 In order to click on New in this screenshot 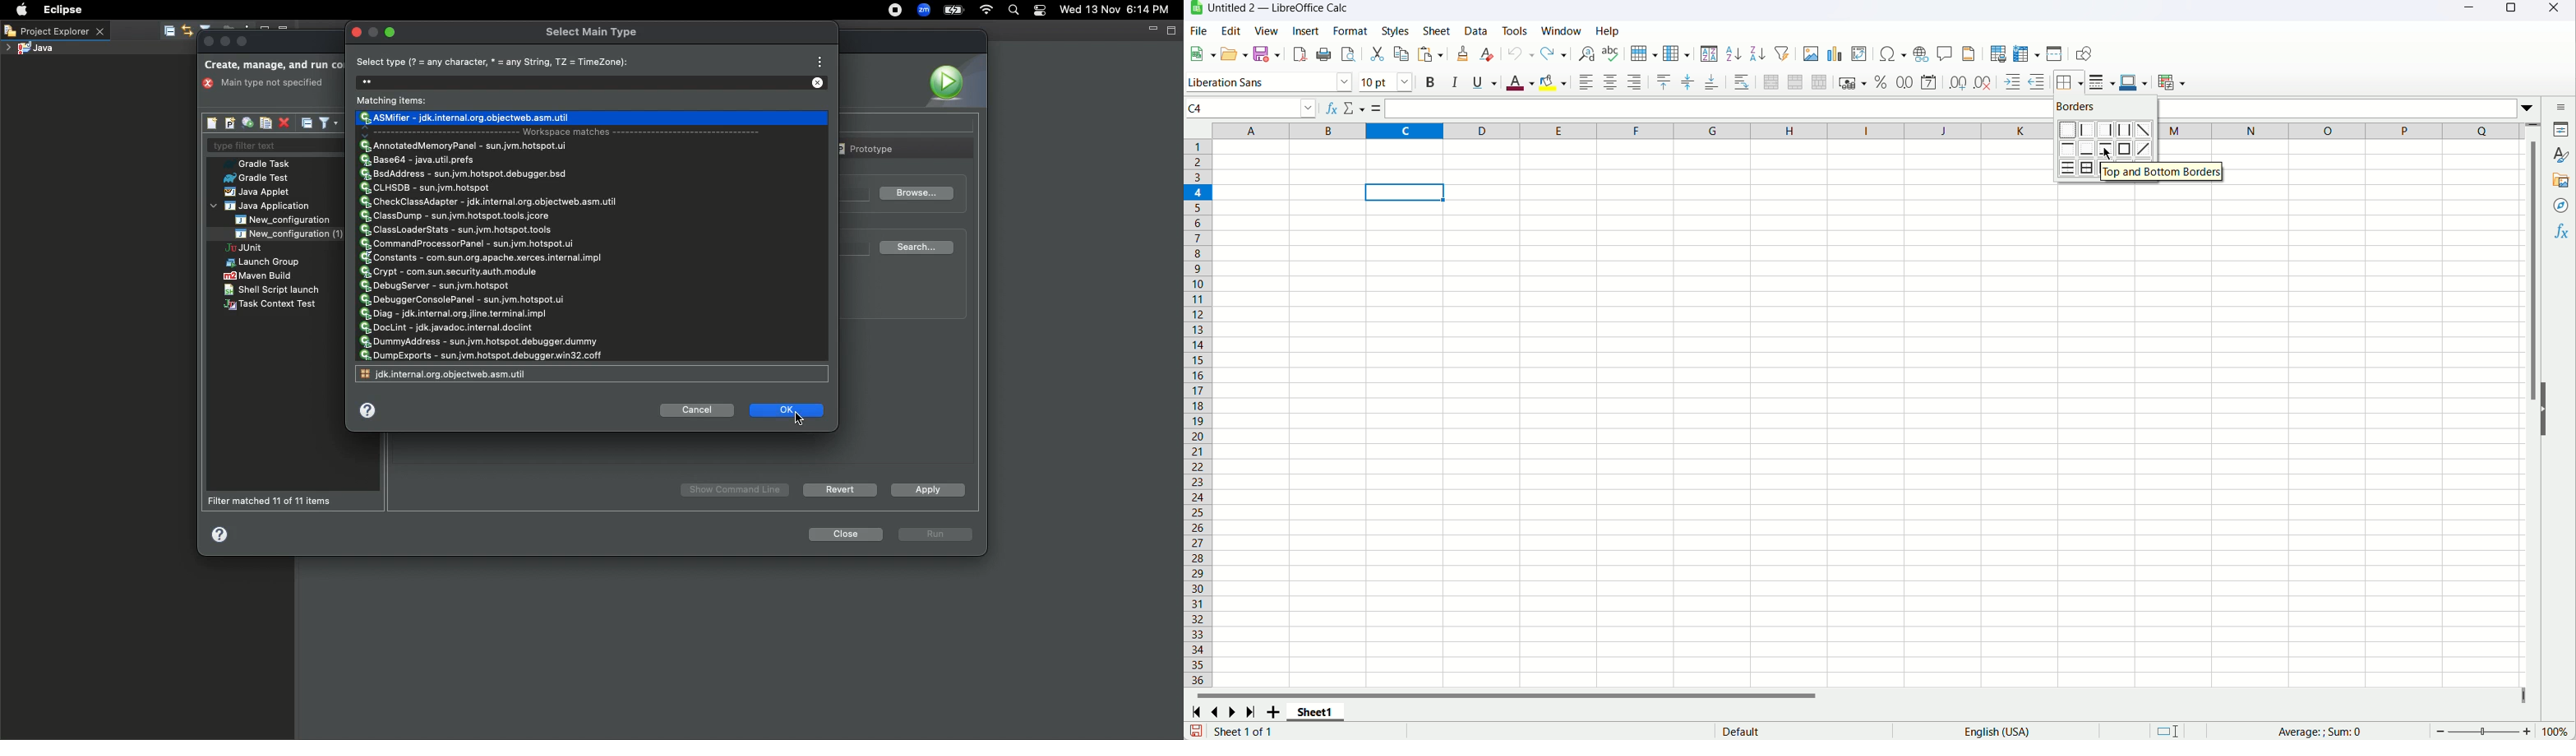, I will do `click(1202, 51)`.